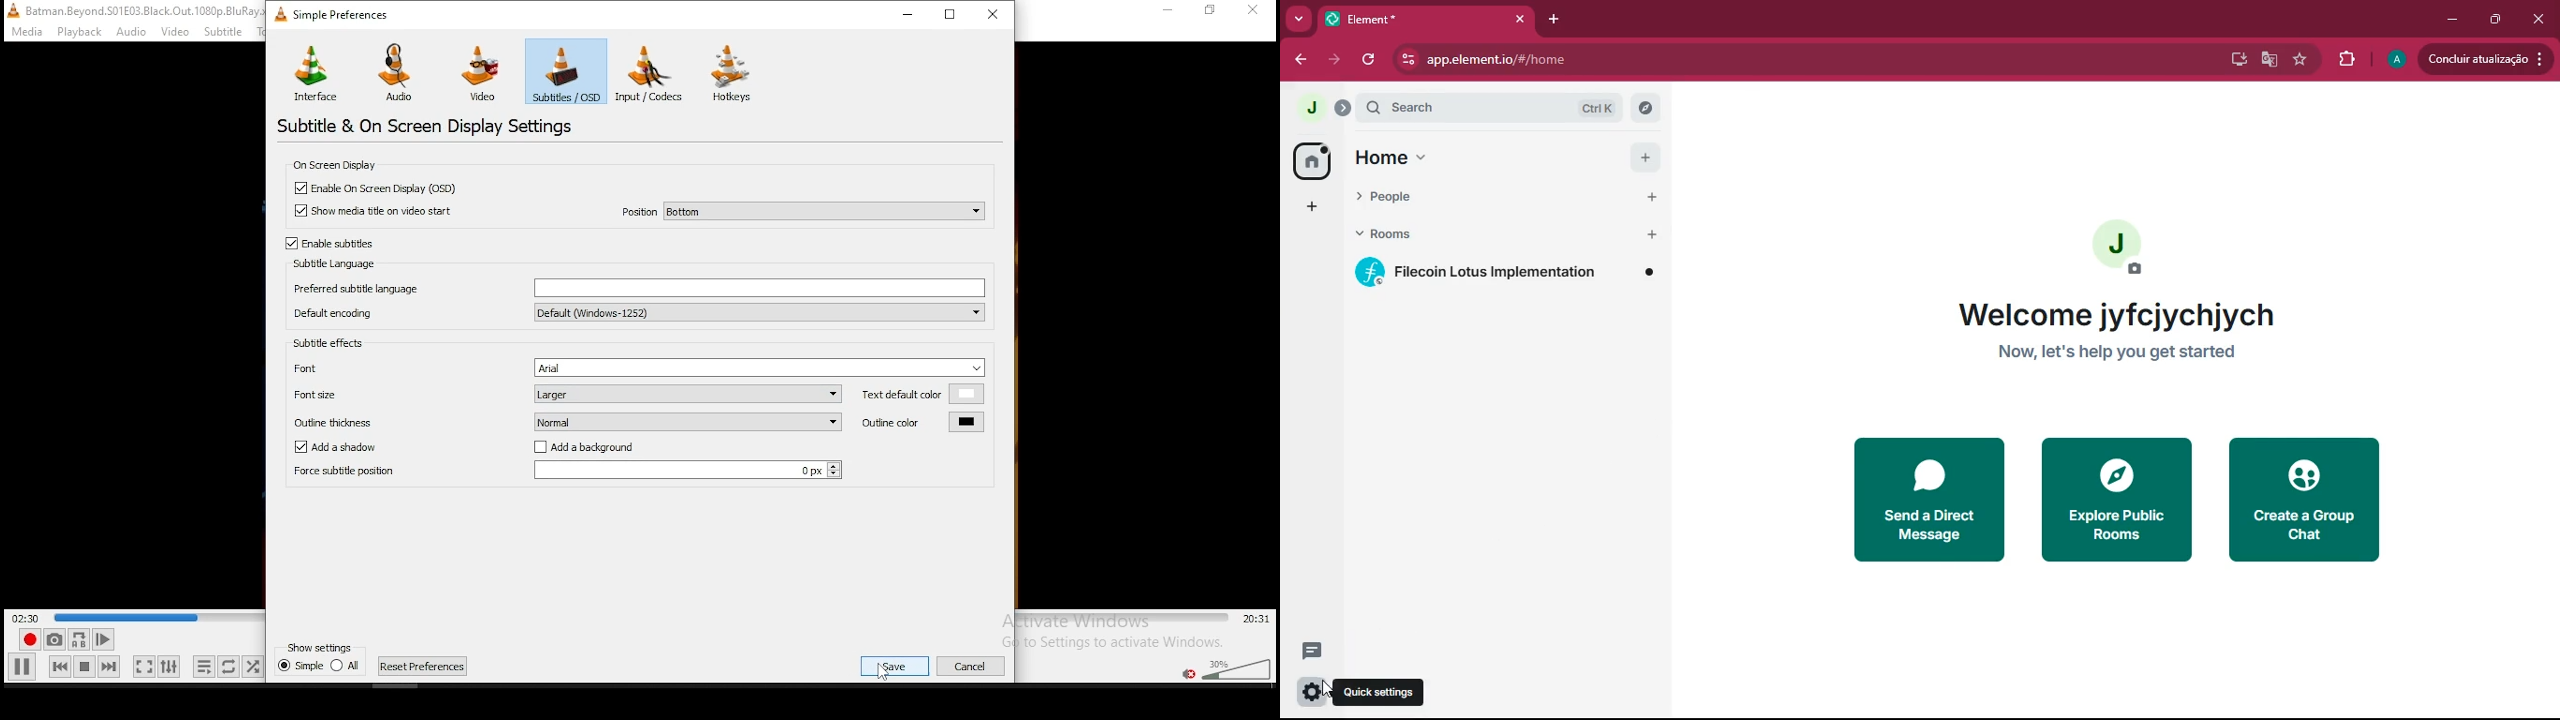  Describe the element at coordinates (996, 13) in the screenshot. I see `close window` at that location.